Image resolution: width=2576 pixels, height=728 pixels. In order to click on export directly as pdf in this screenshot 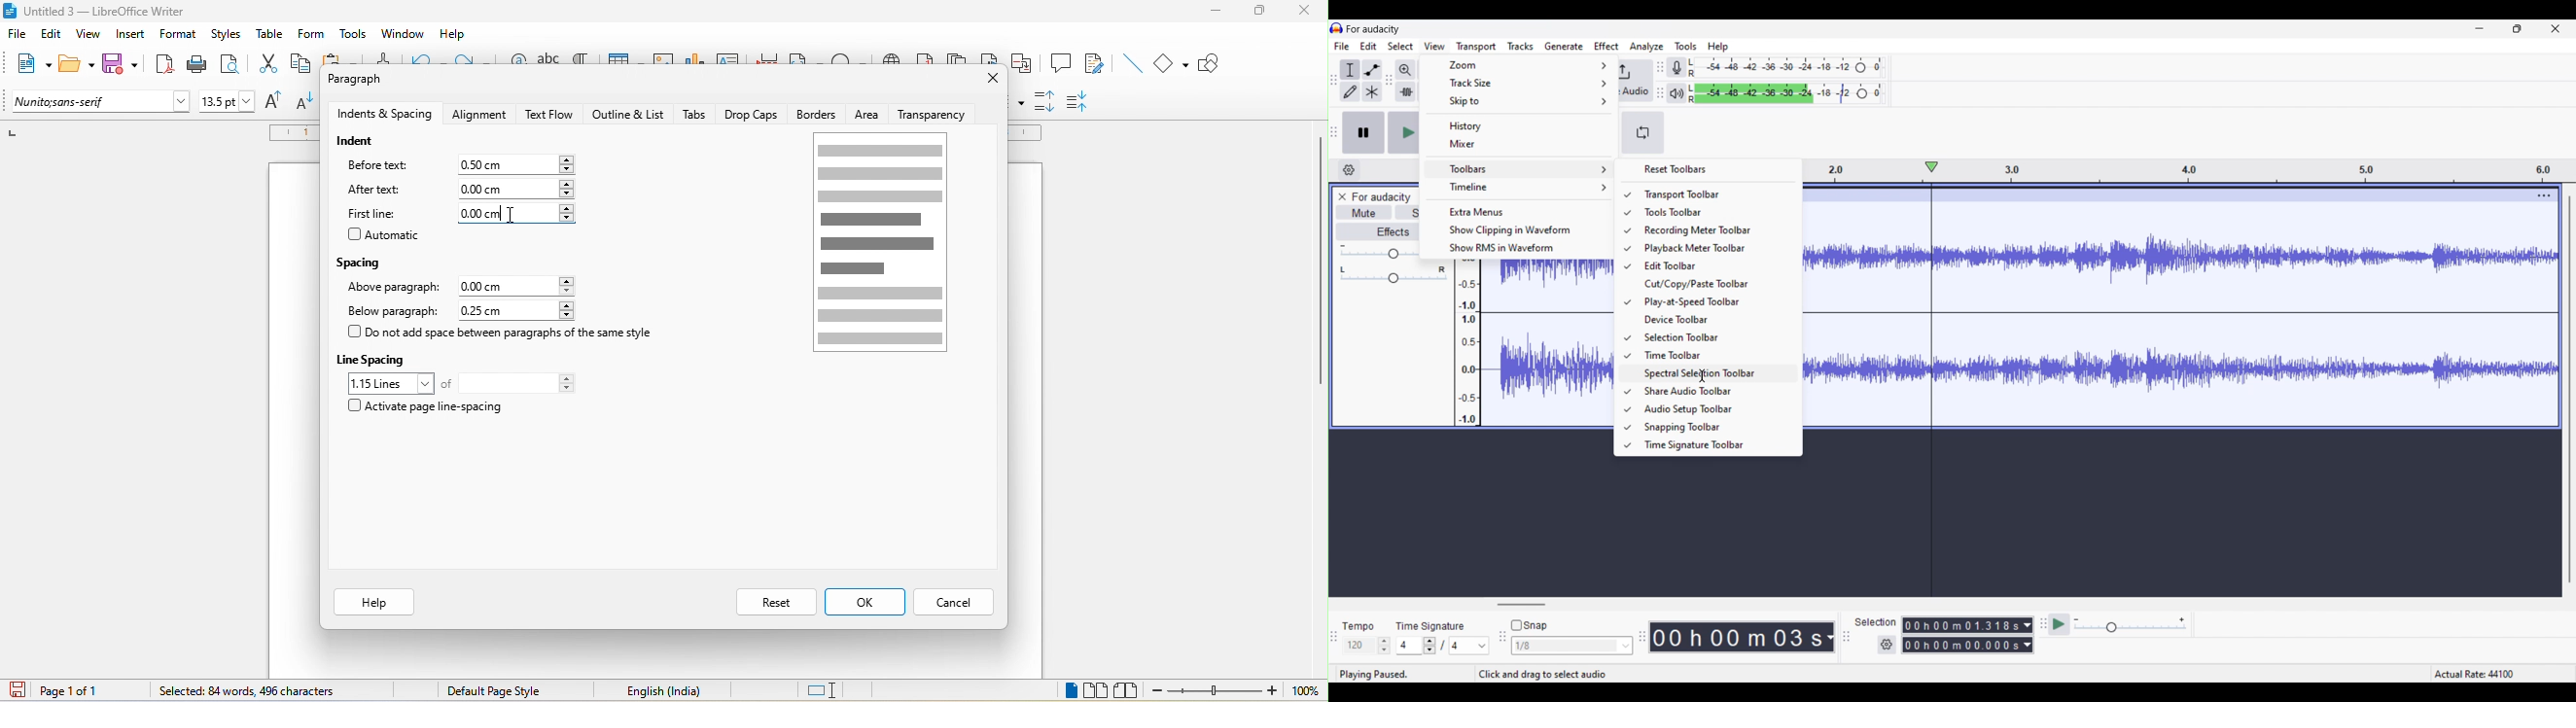, I will do `click(163, 63)`.